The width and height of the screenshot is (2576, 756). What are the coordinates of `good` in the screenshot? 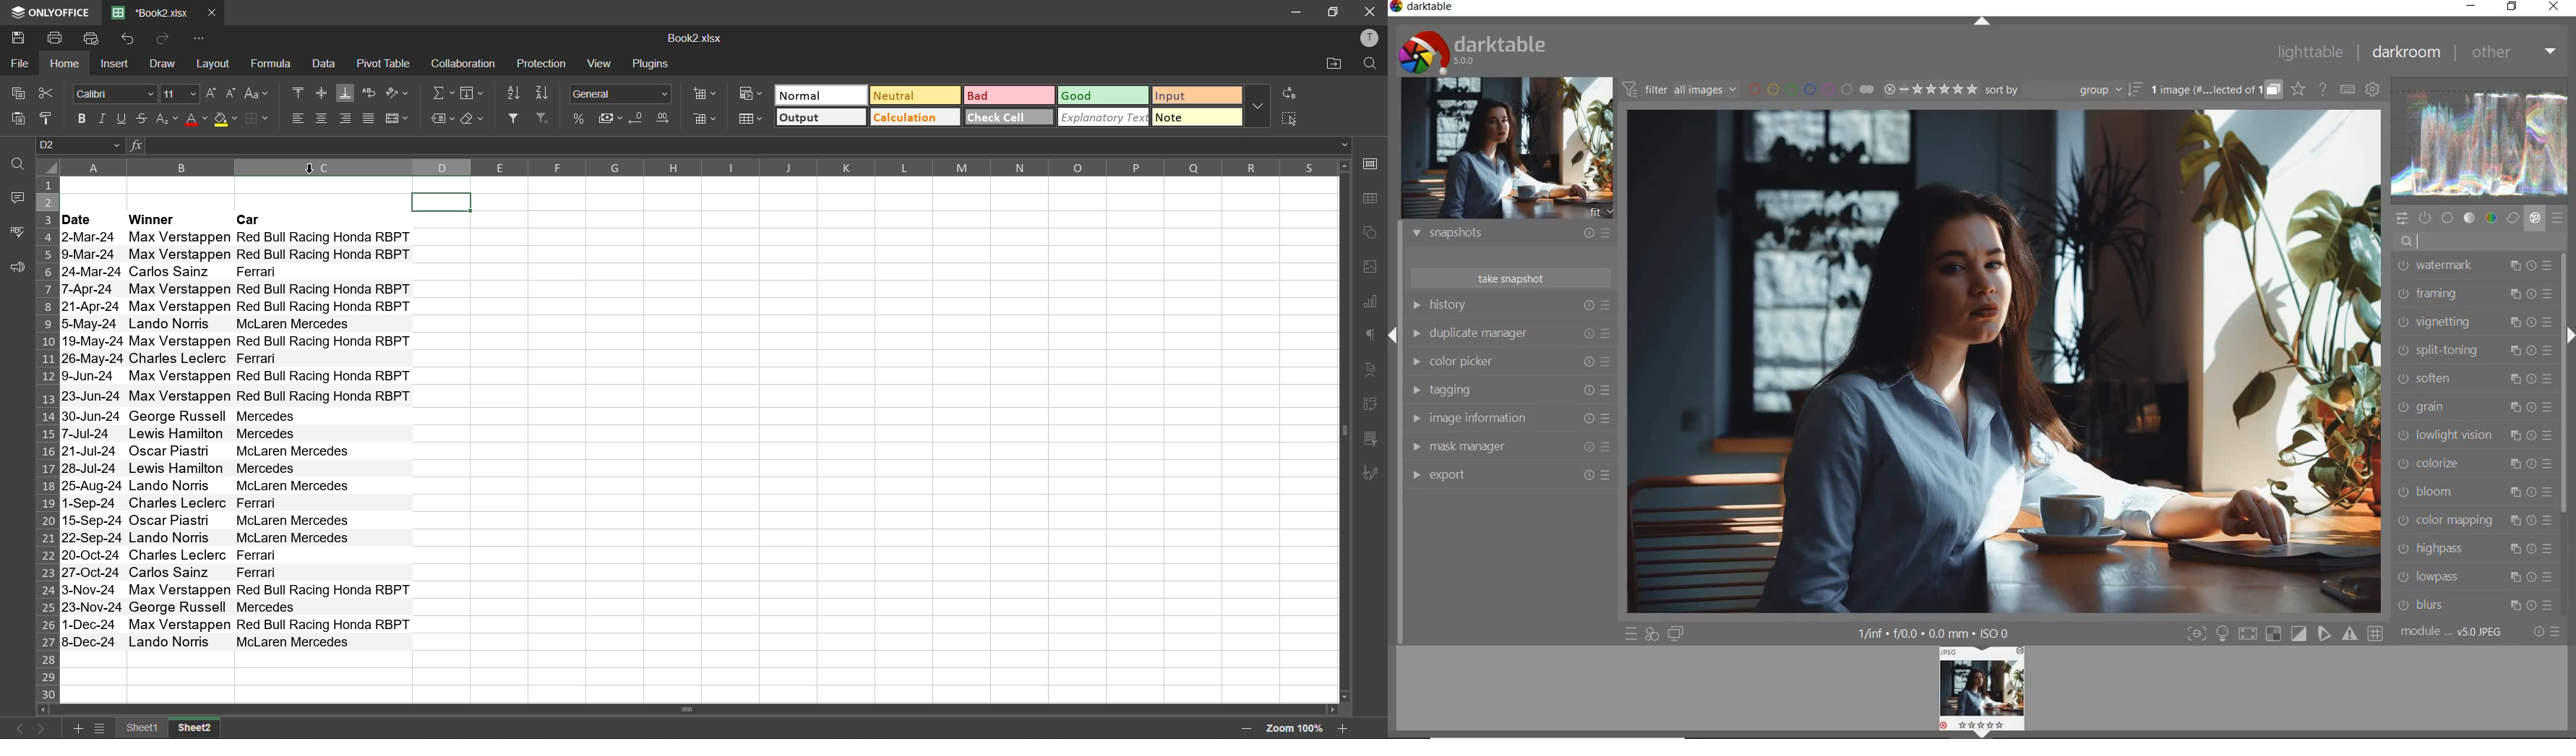 It's located at (1104, 97).